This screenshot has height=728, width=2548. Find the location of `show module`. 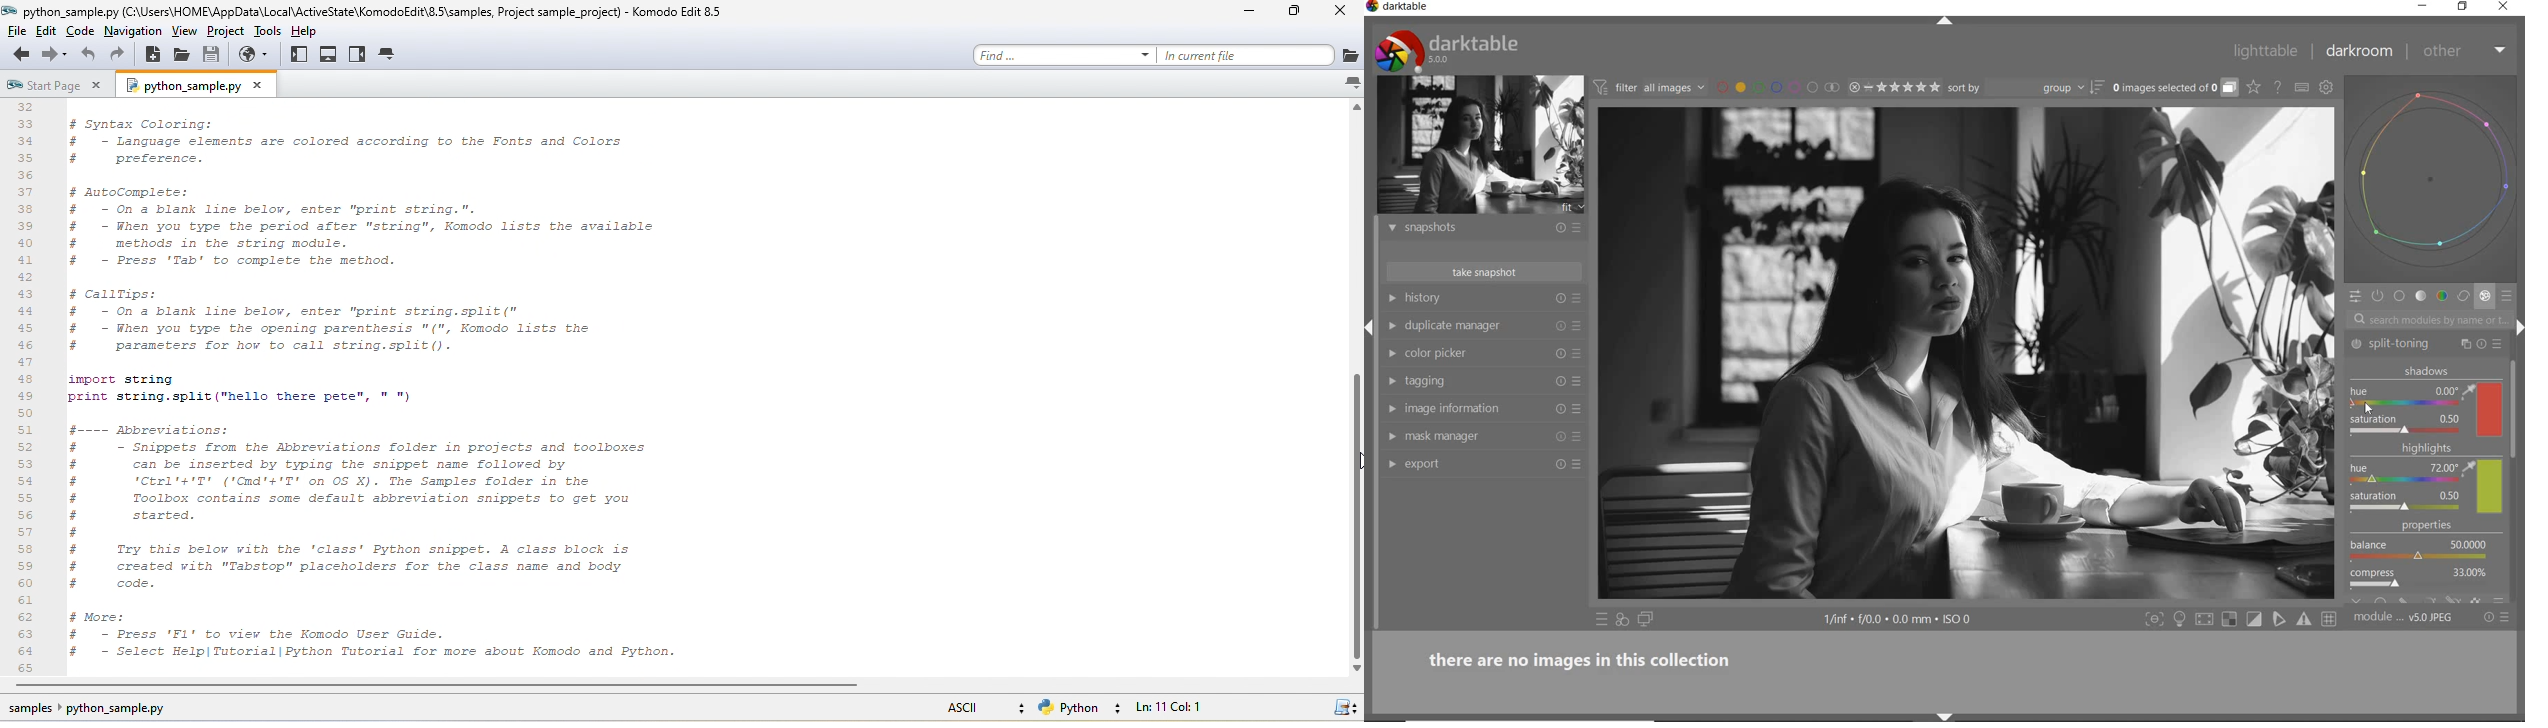

show module is located at coordinates (1392, 465).